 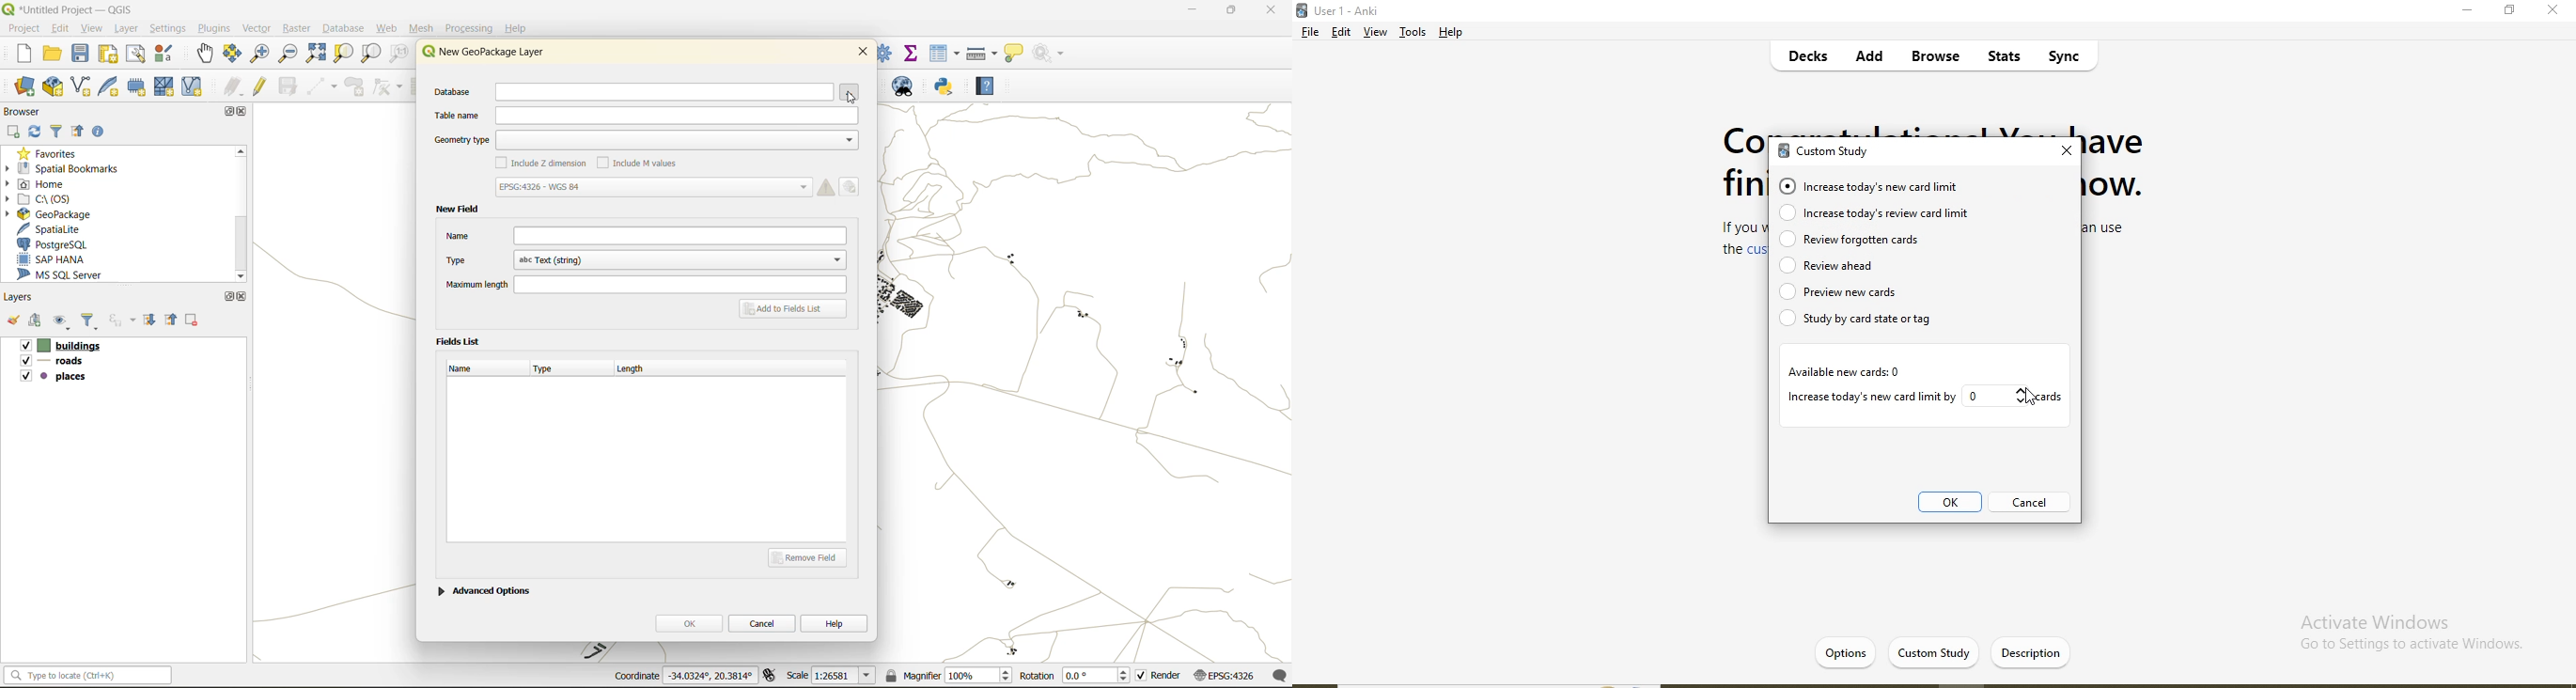 I want to click on close, so click(x=2553, y=11).